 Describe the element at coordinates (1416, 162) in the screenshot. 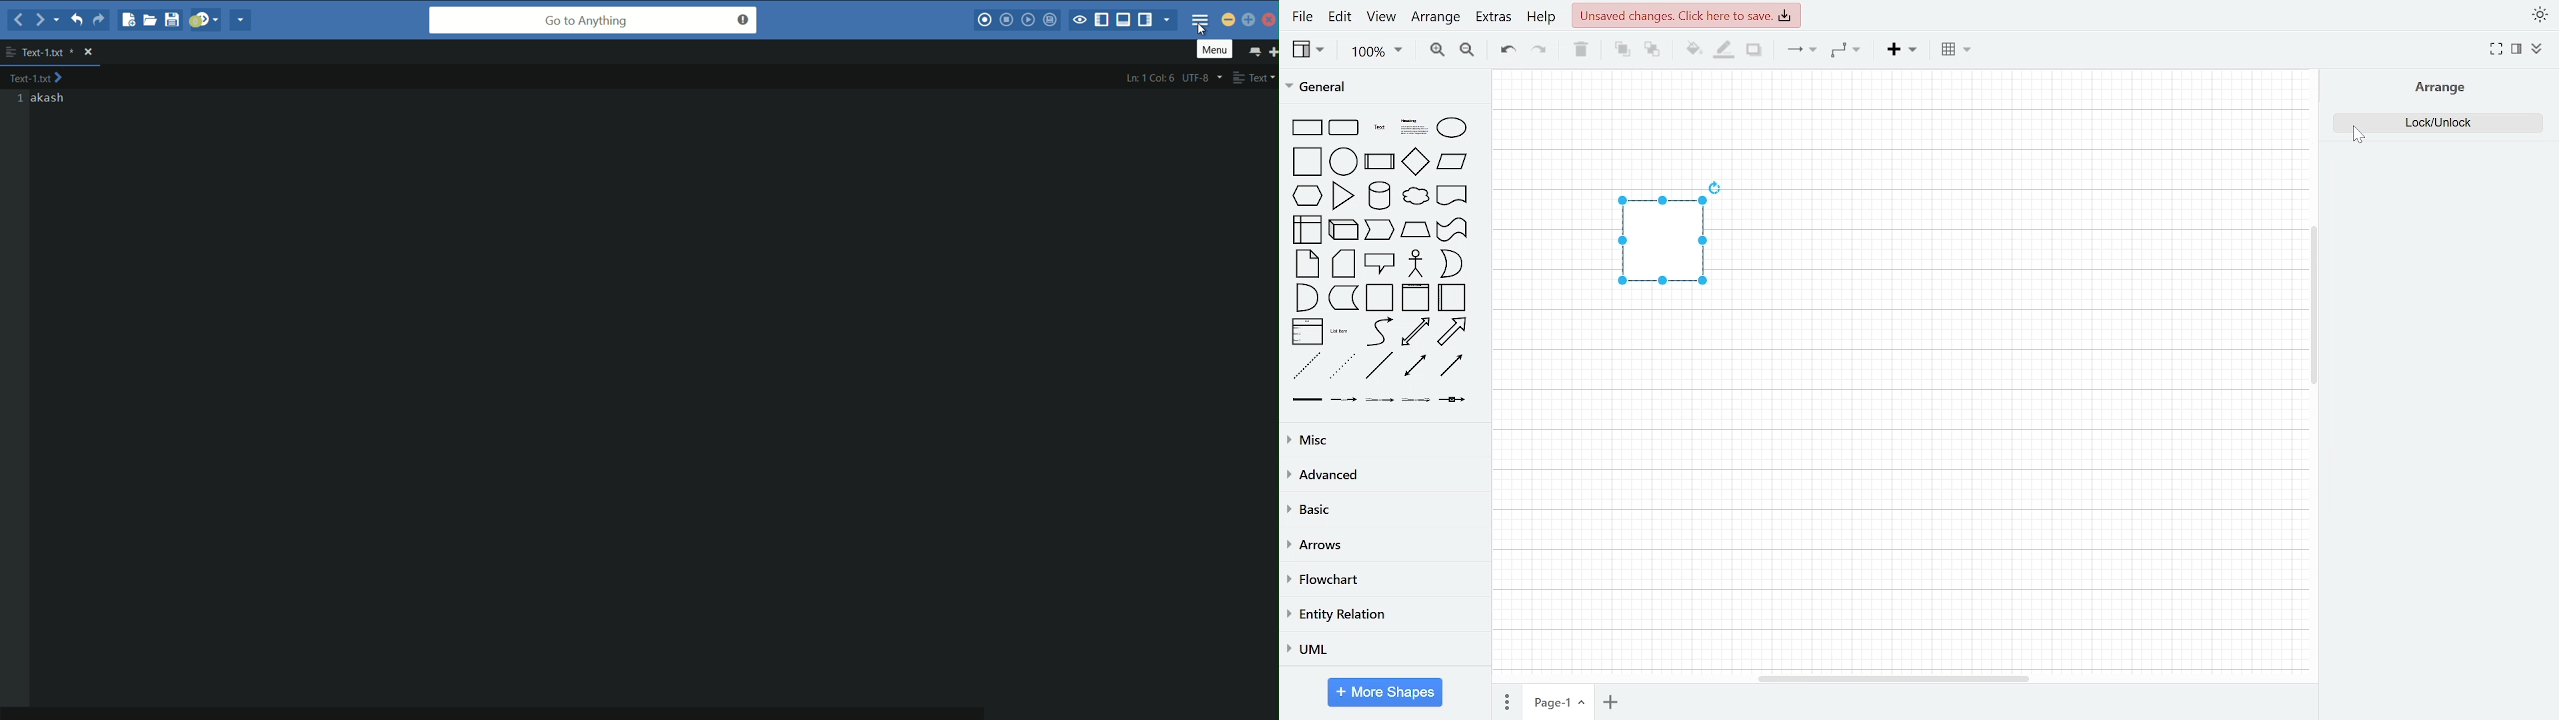

I see `diamond` at that location.